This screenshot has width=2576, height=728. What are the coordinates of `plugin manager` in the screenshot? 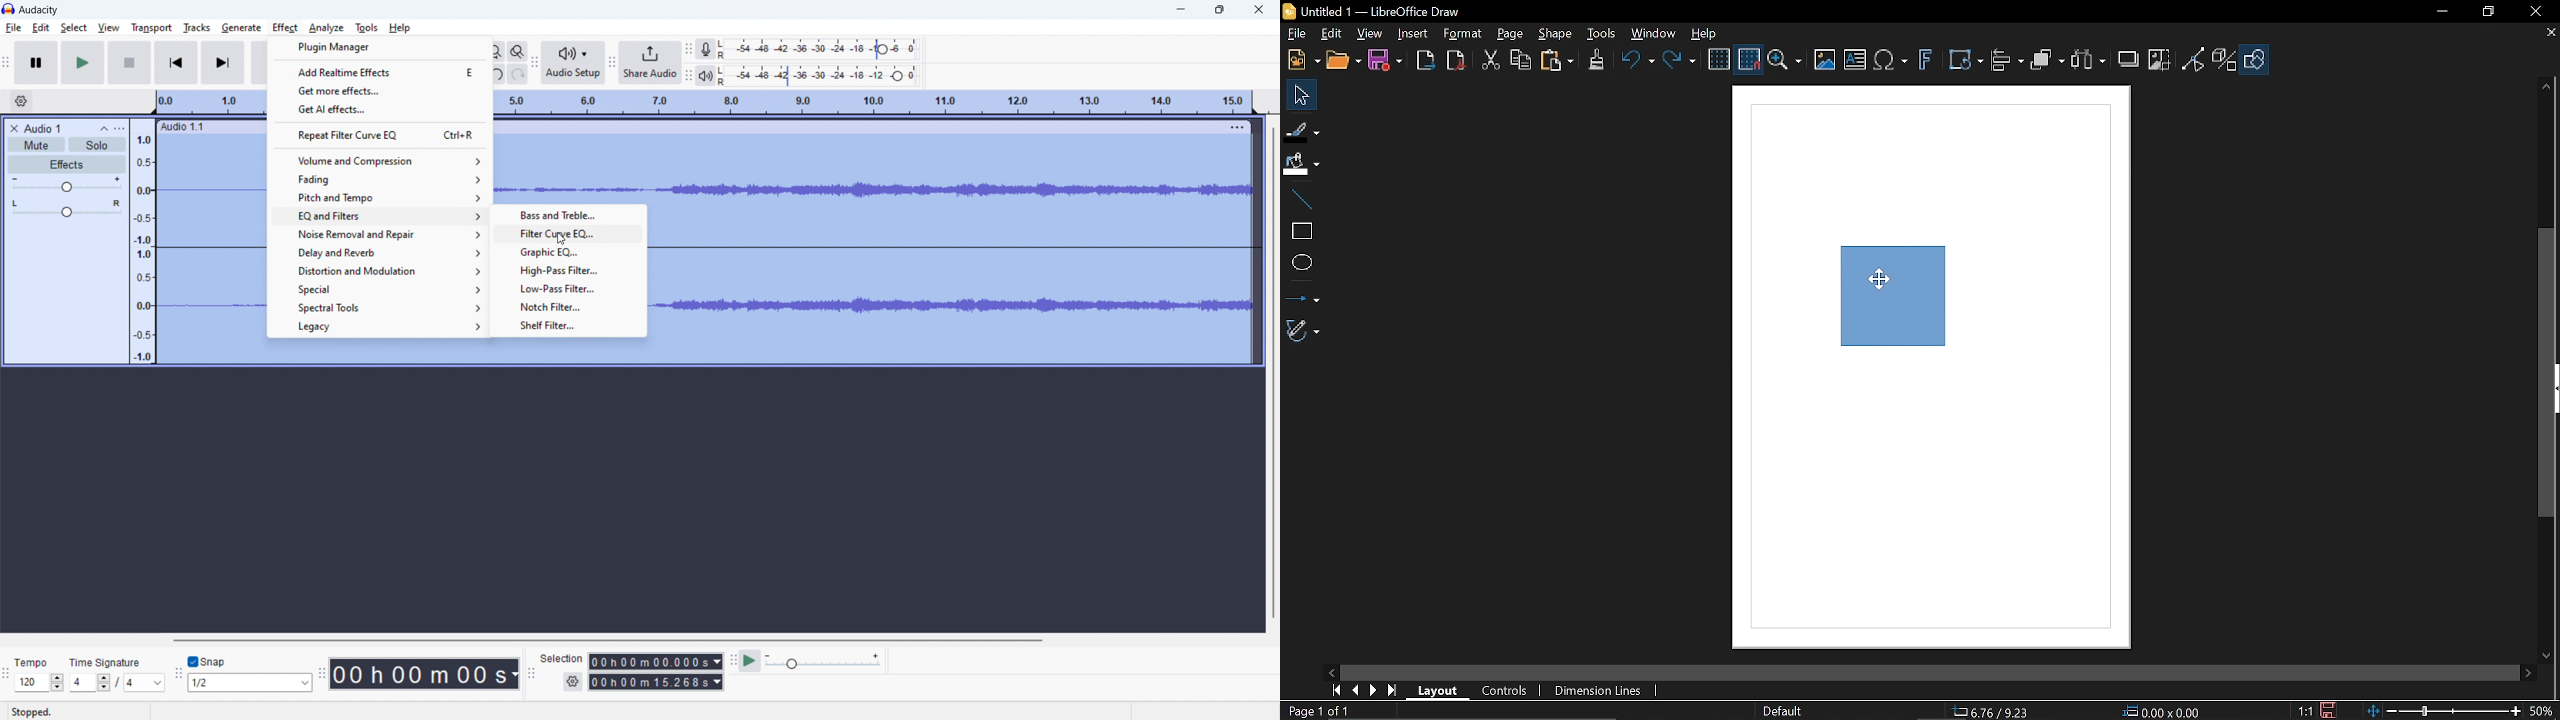 It's located at (379, 47).